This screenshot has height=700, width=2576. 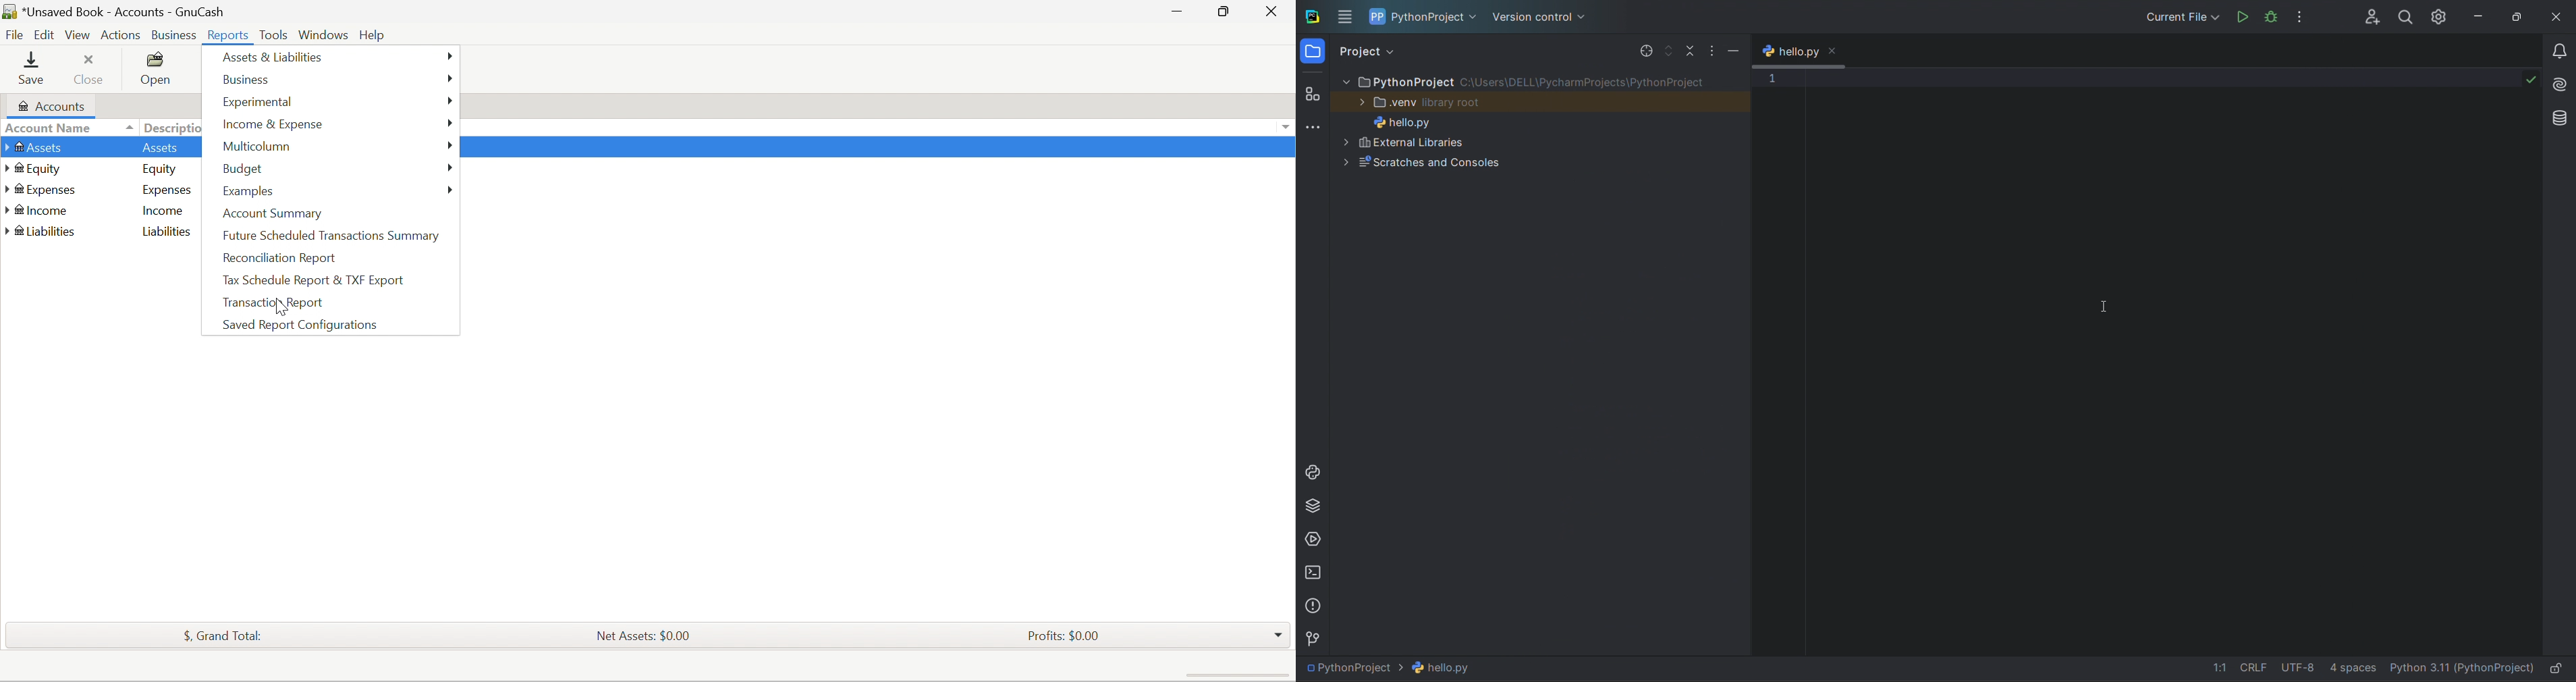 What do you see at coordinates (279, 309) in the screenshot?
I see `cursor` at bounding box center [279, 309].